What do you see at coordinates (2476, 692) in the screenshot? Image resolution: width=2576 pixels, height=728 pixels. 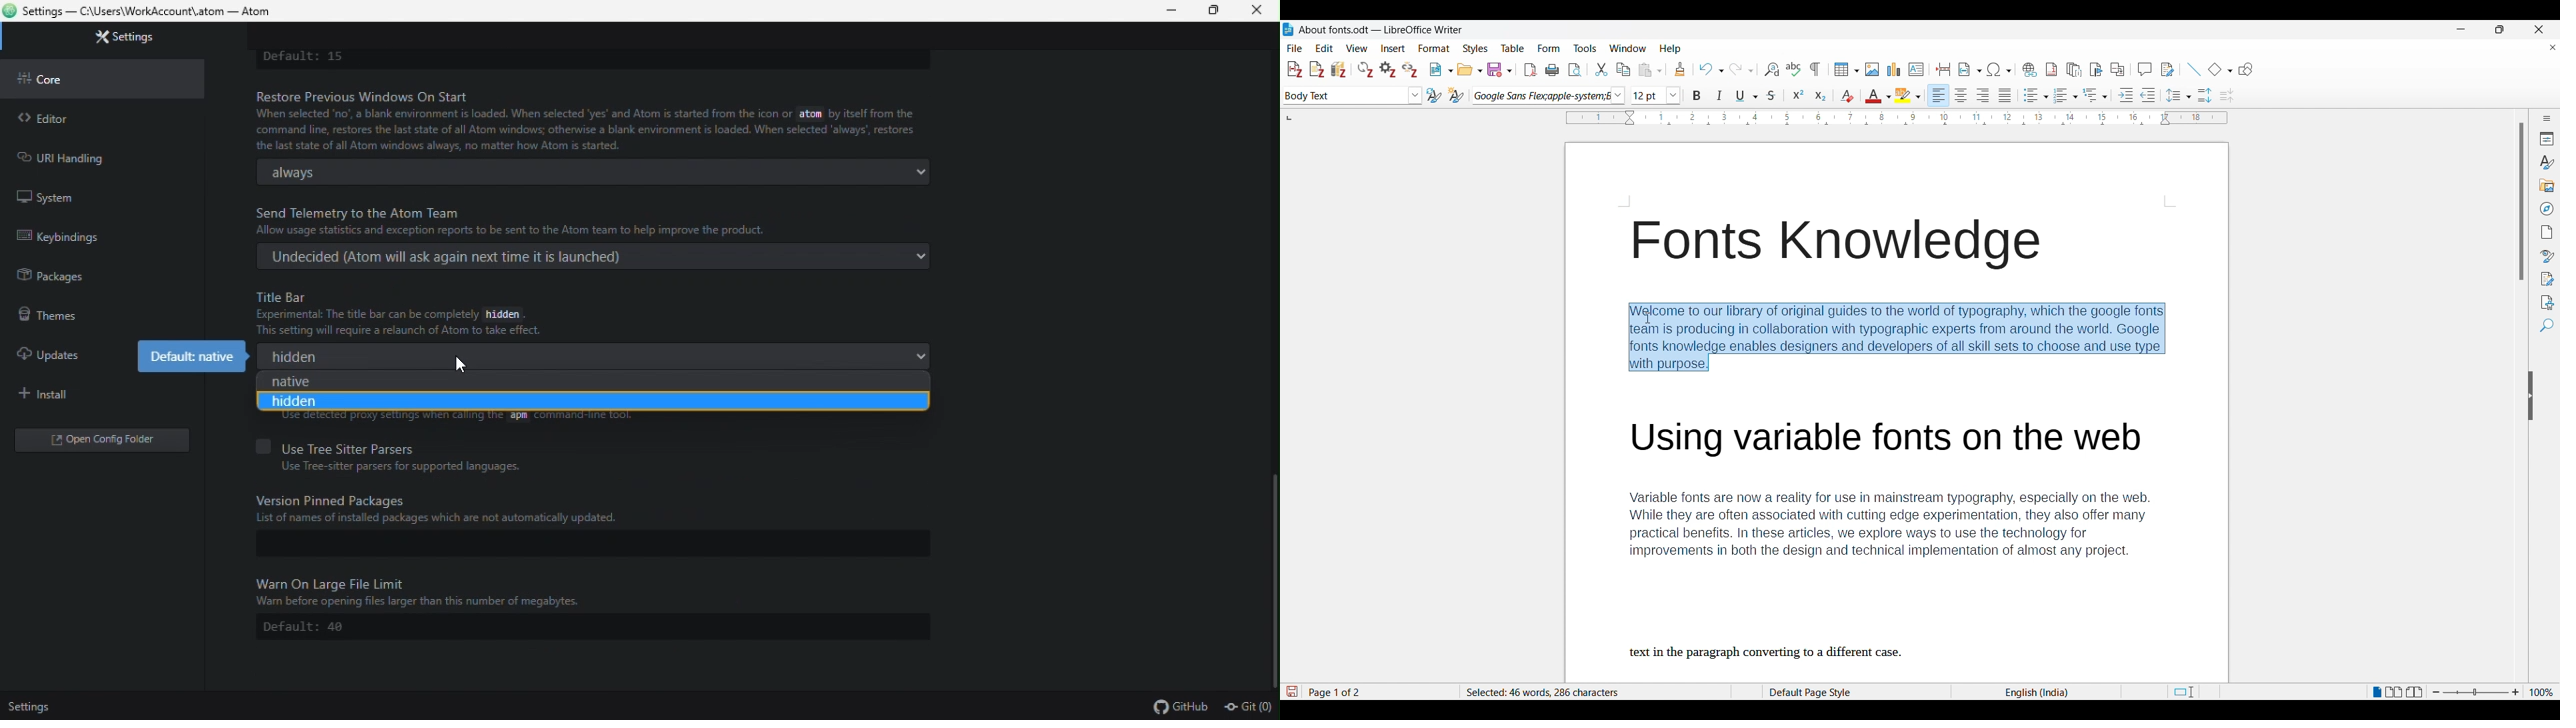 I see `Zoom slider` at bounding box center [2476, 692].